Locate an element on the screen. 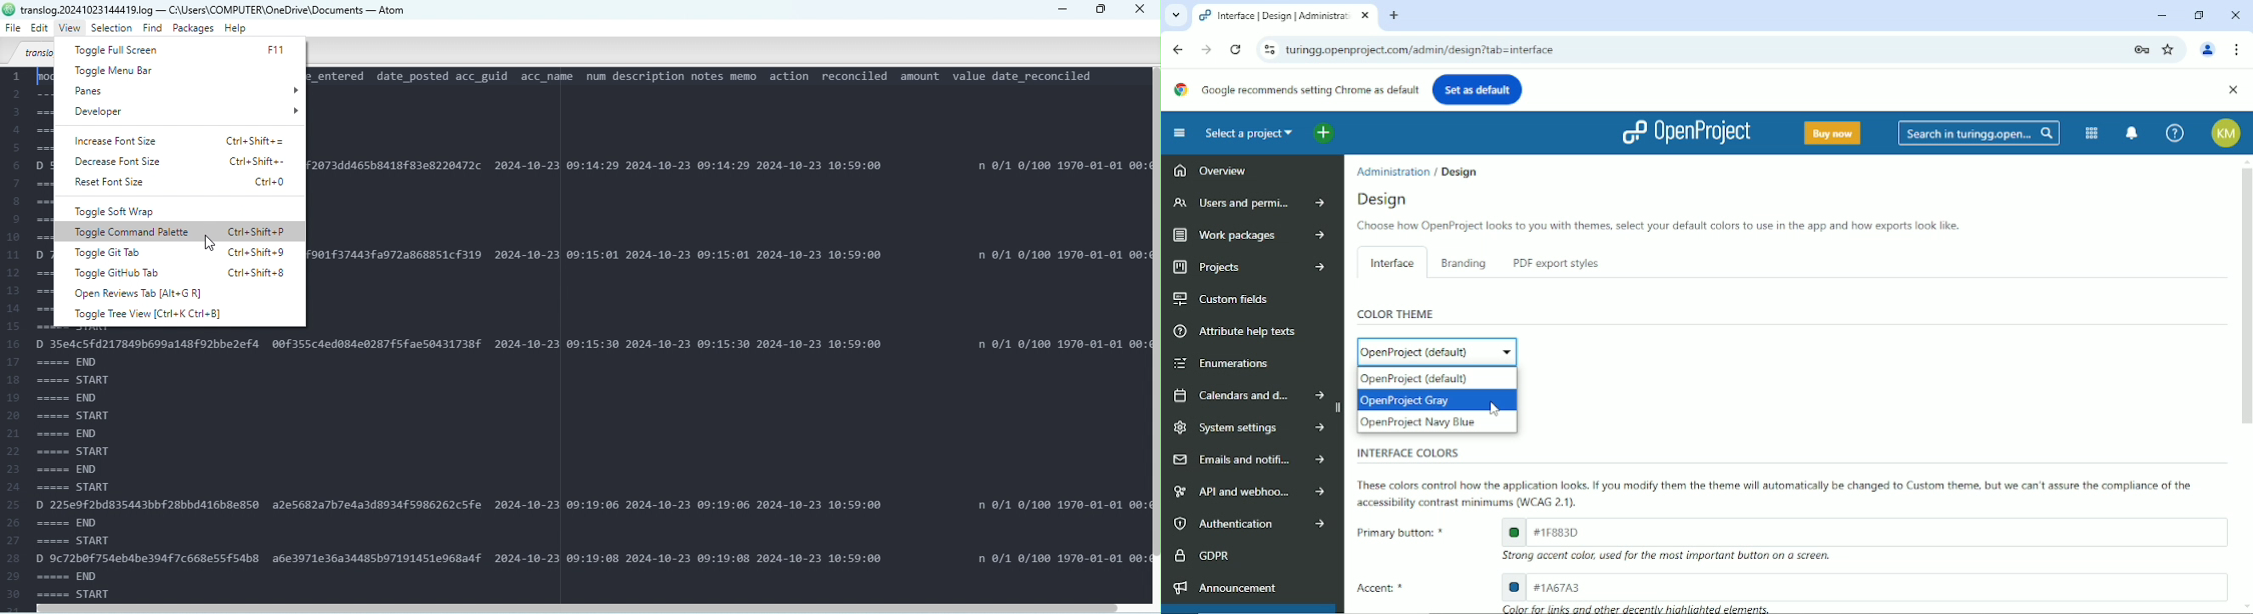 The image size is (2268, 616). Toggle git tab is located at coordinates (173, 252).